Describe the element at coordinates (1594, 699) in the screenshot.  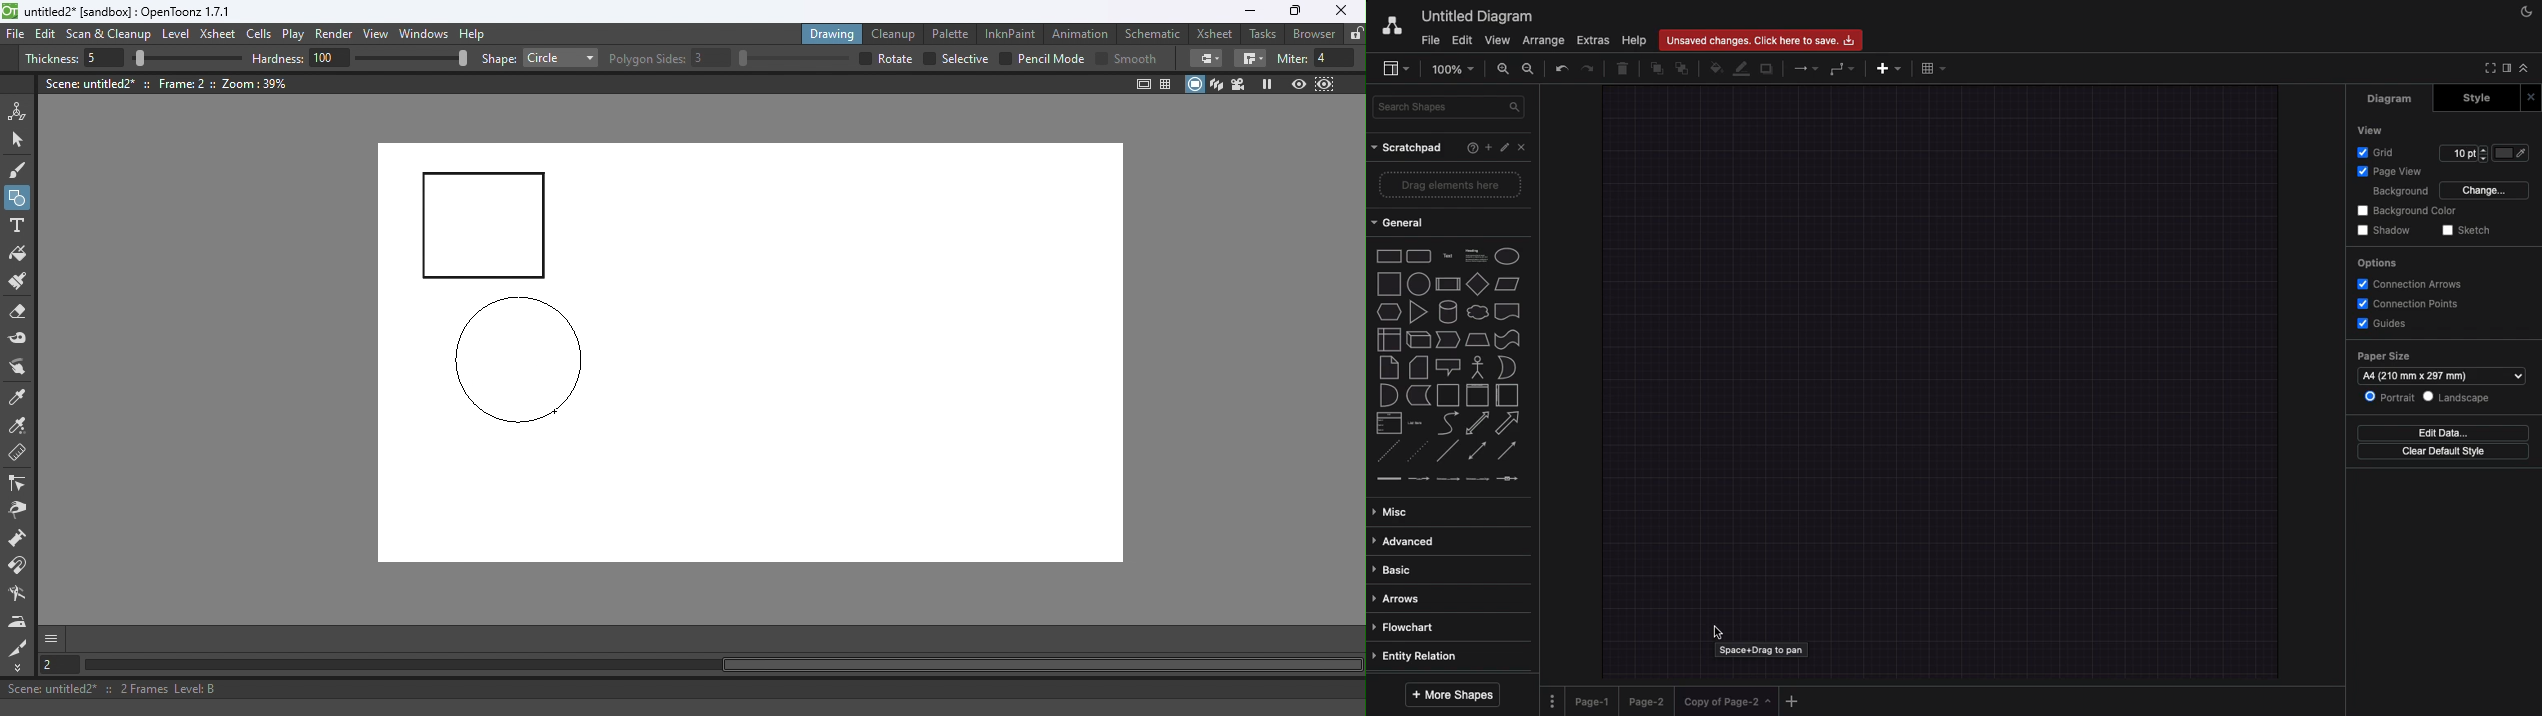
I see `Page 1` at that location.